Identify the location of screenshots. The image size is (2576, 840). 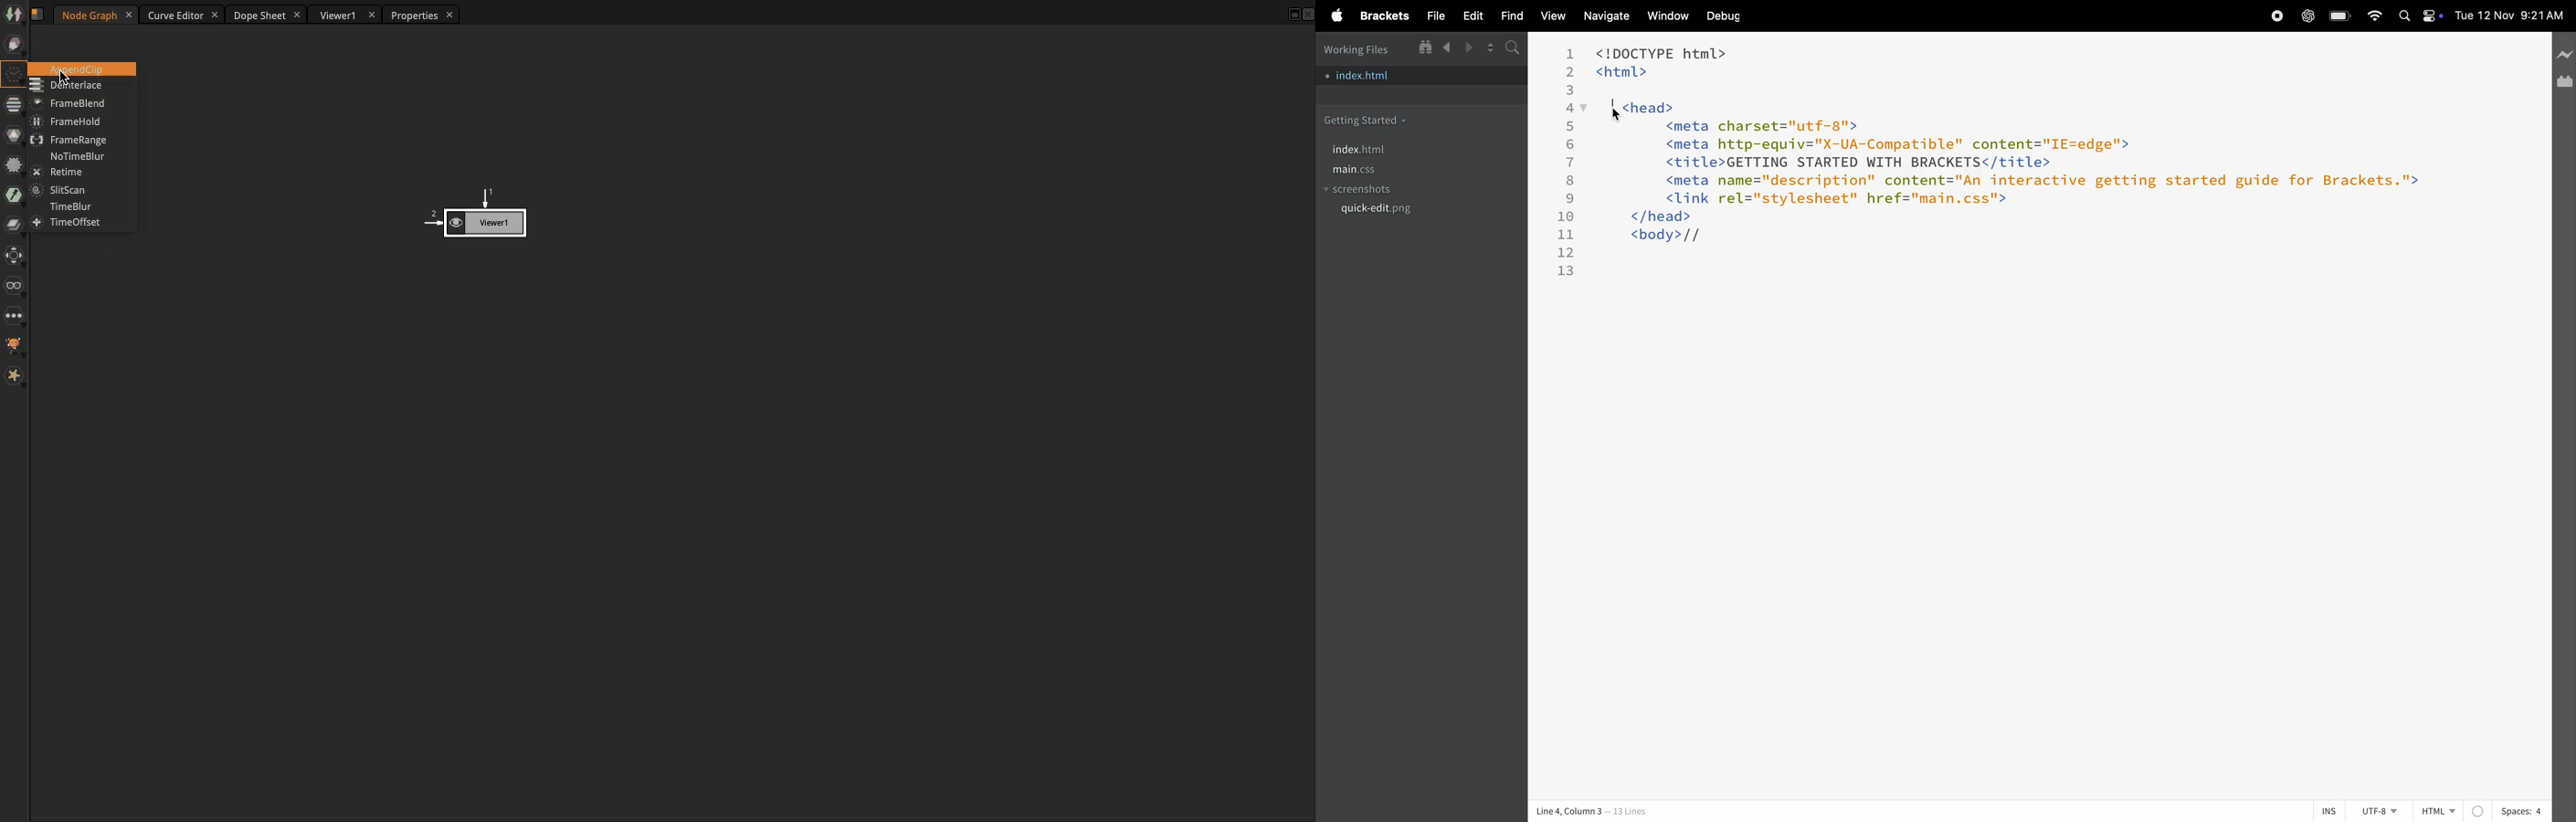
(1373, 188).